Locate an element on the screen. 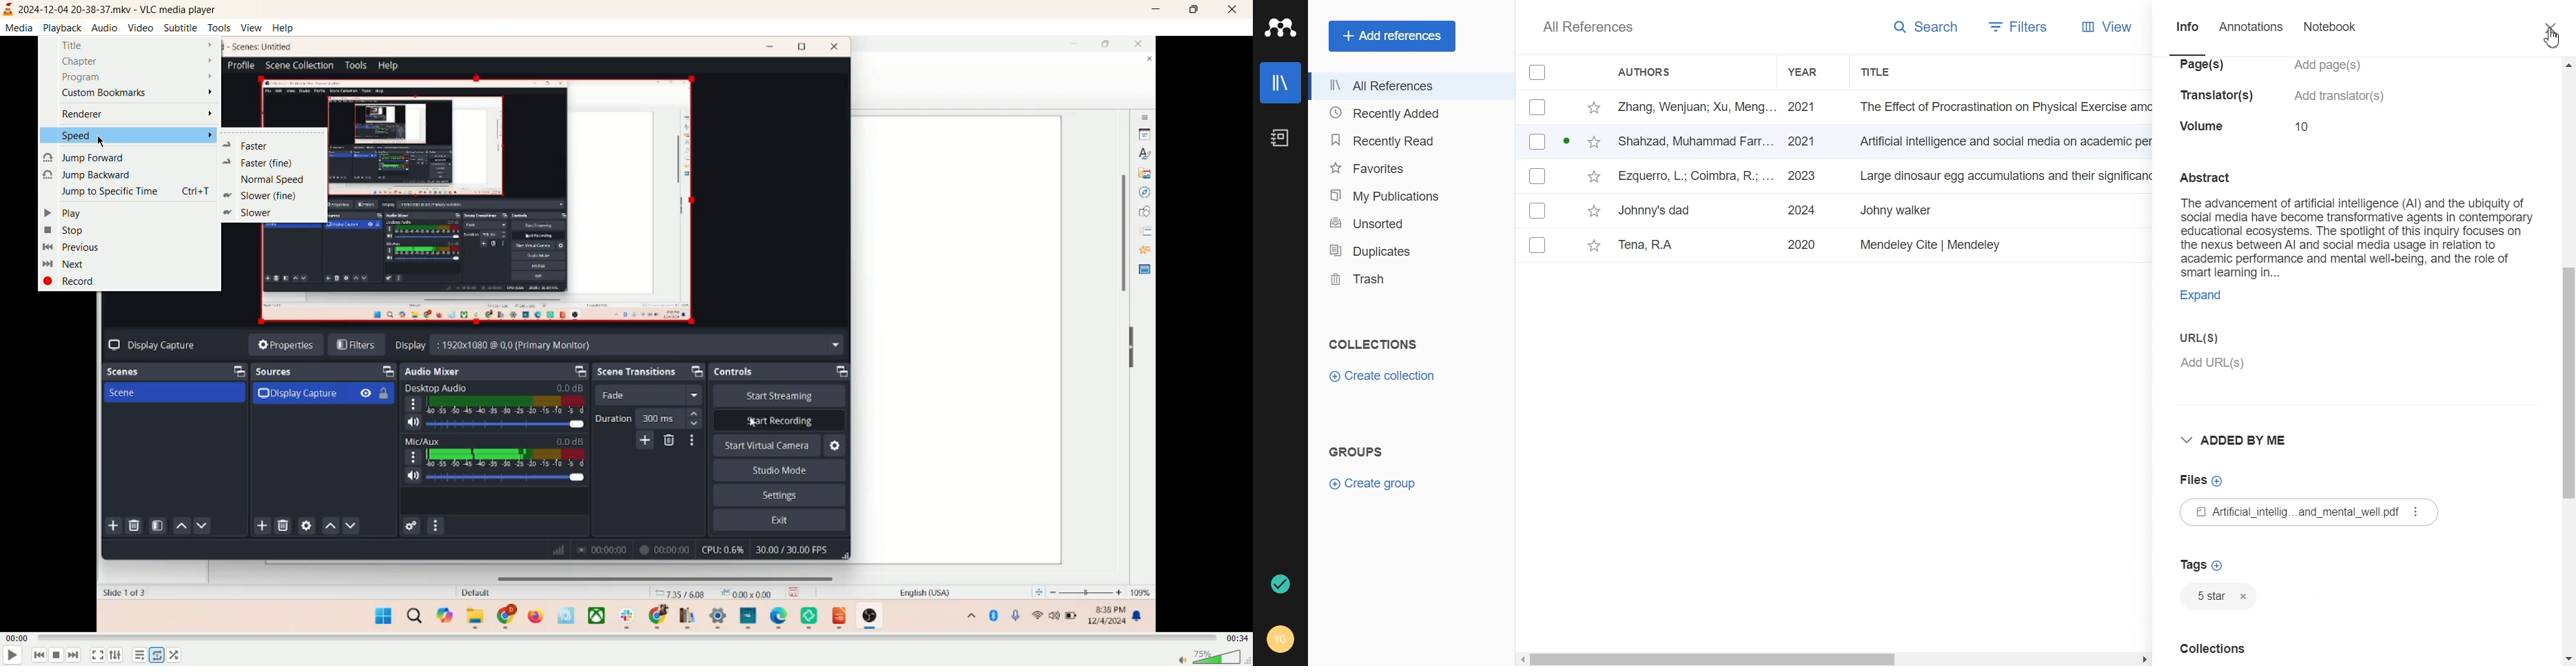 The image size is (2576, 672). tools is located at coordinates (220, 28).